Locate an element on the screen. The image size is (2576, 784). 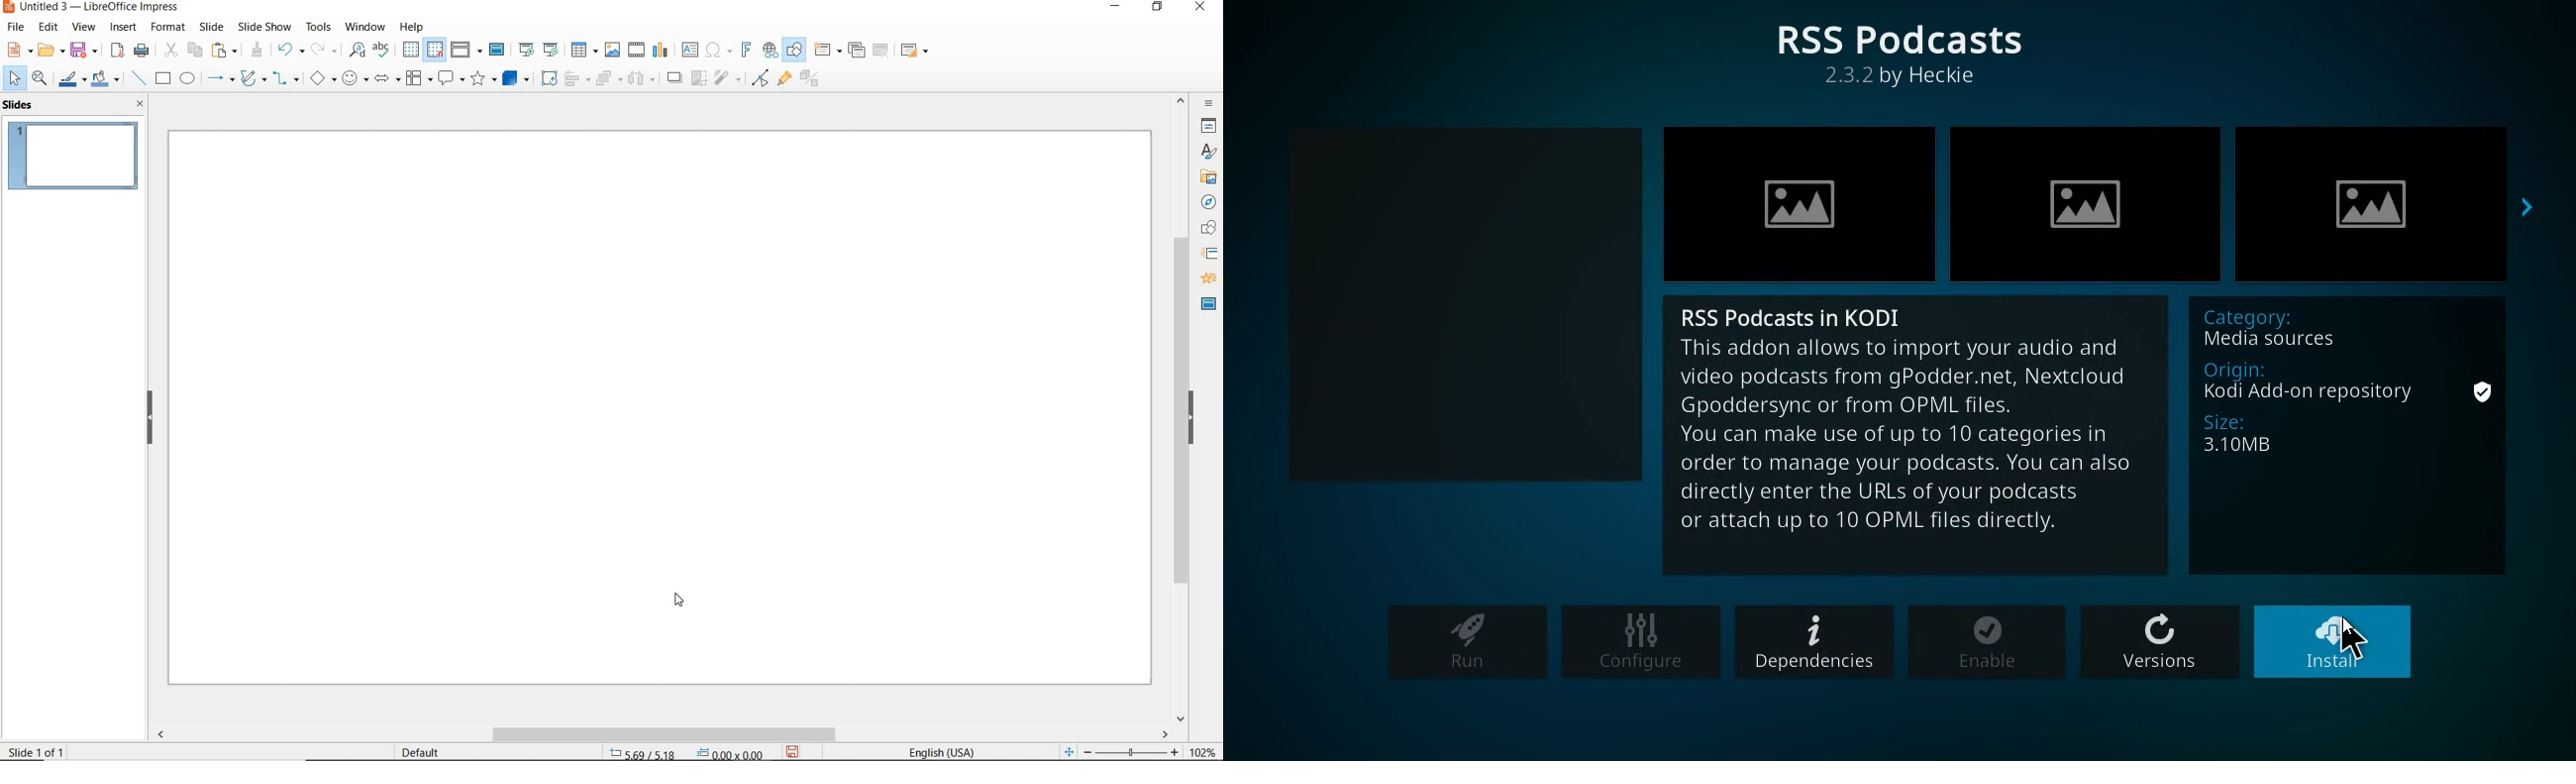
EXPORT AS PDF is located at coordinates (118, 51).